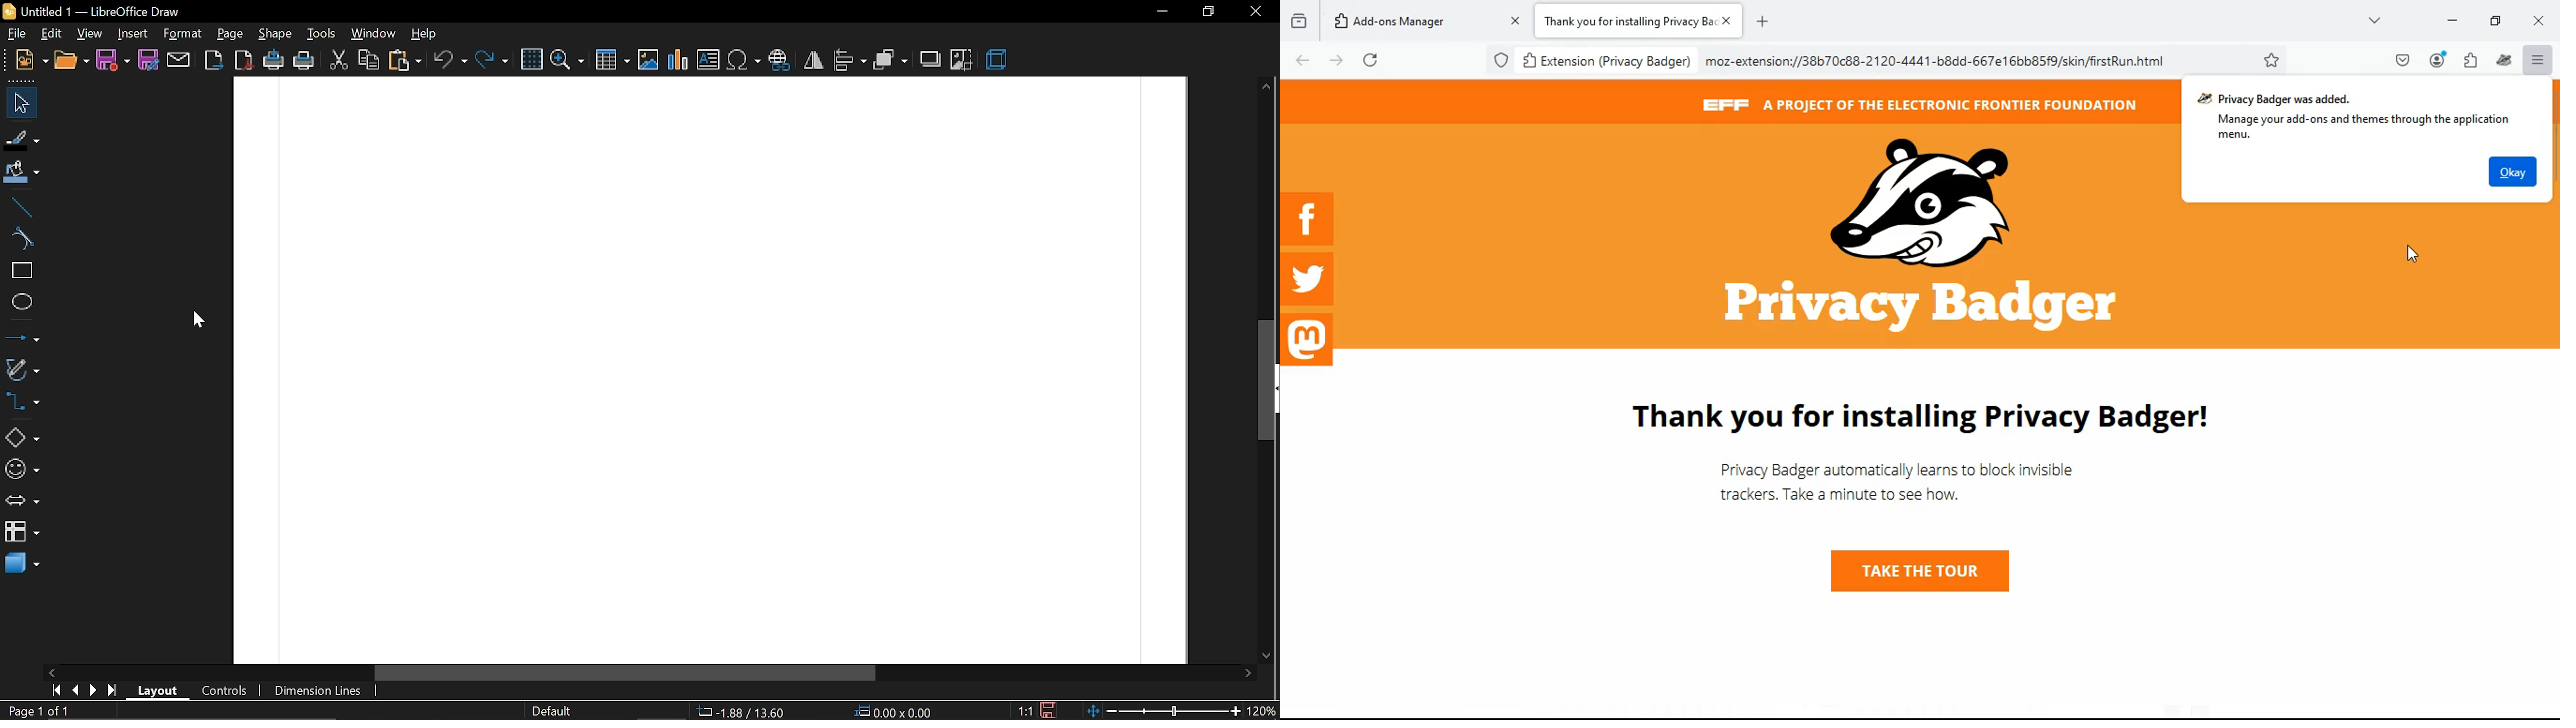 The height and width of the screenshot is (728, 2576). I want to click on vertical scrollbar, so click(1267, 380).